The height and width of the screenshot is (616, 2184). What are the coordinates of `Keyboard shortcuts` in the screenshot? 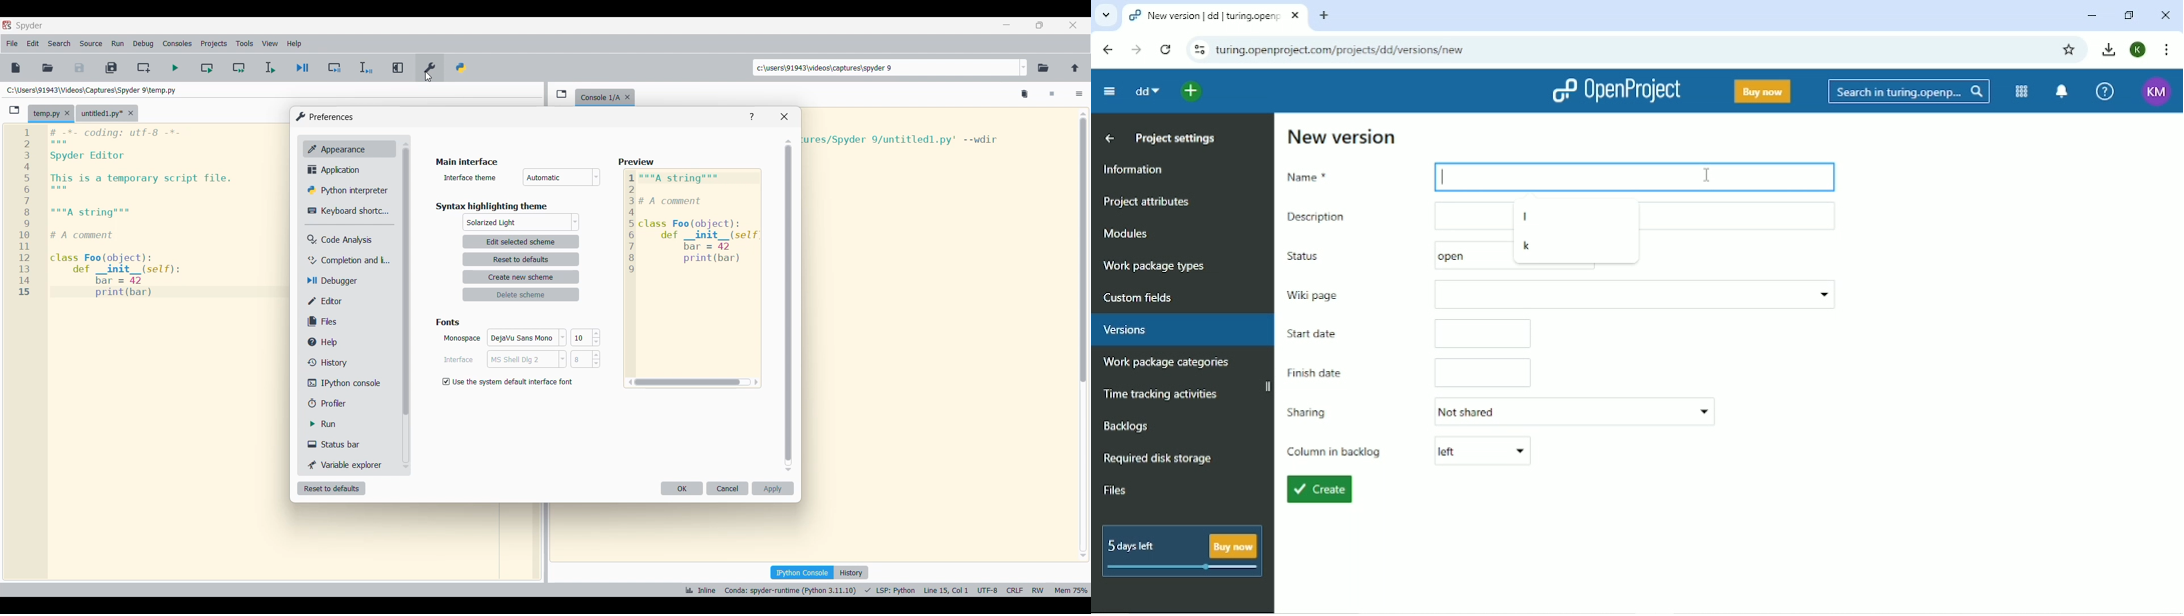 It's located at (348, 211).